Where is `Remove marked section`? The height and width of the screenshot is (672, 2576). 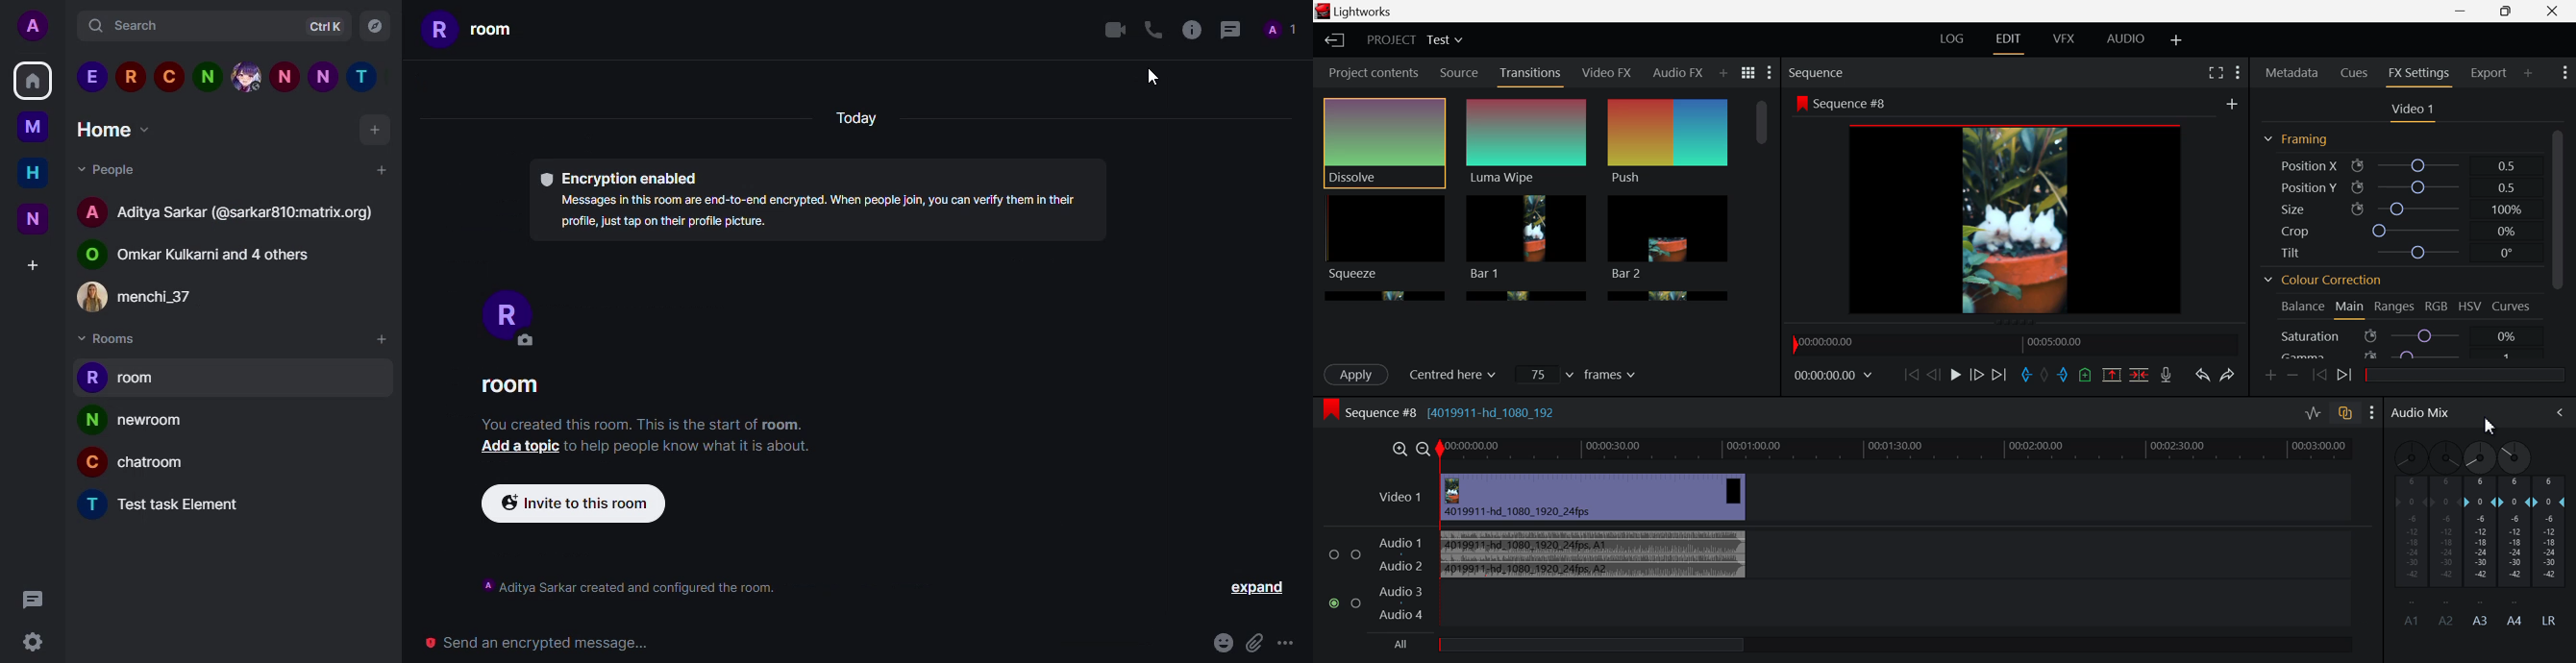 Remove marked section is located at coordinates (2112, 373).